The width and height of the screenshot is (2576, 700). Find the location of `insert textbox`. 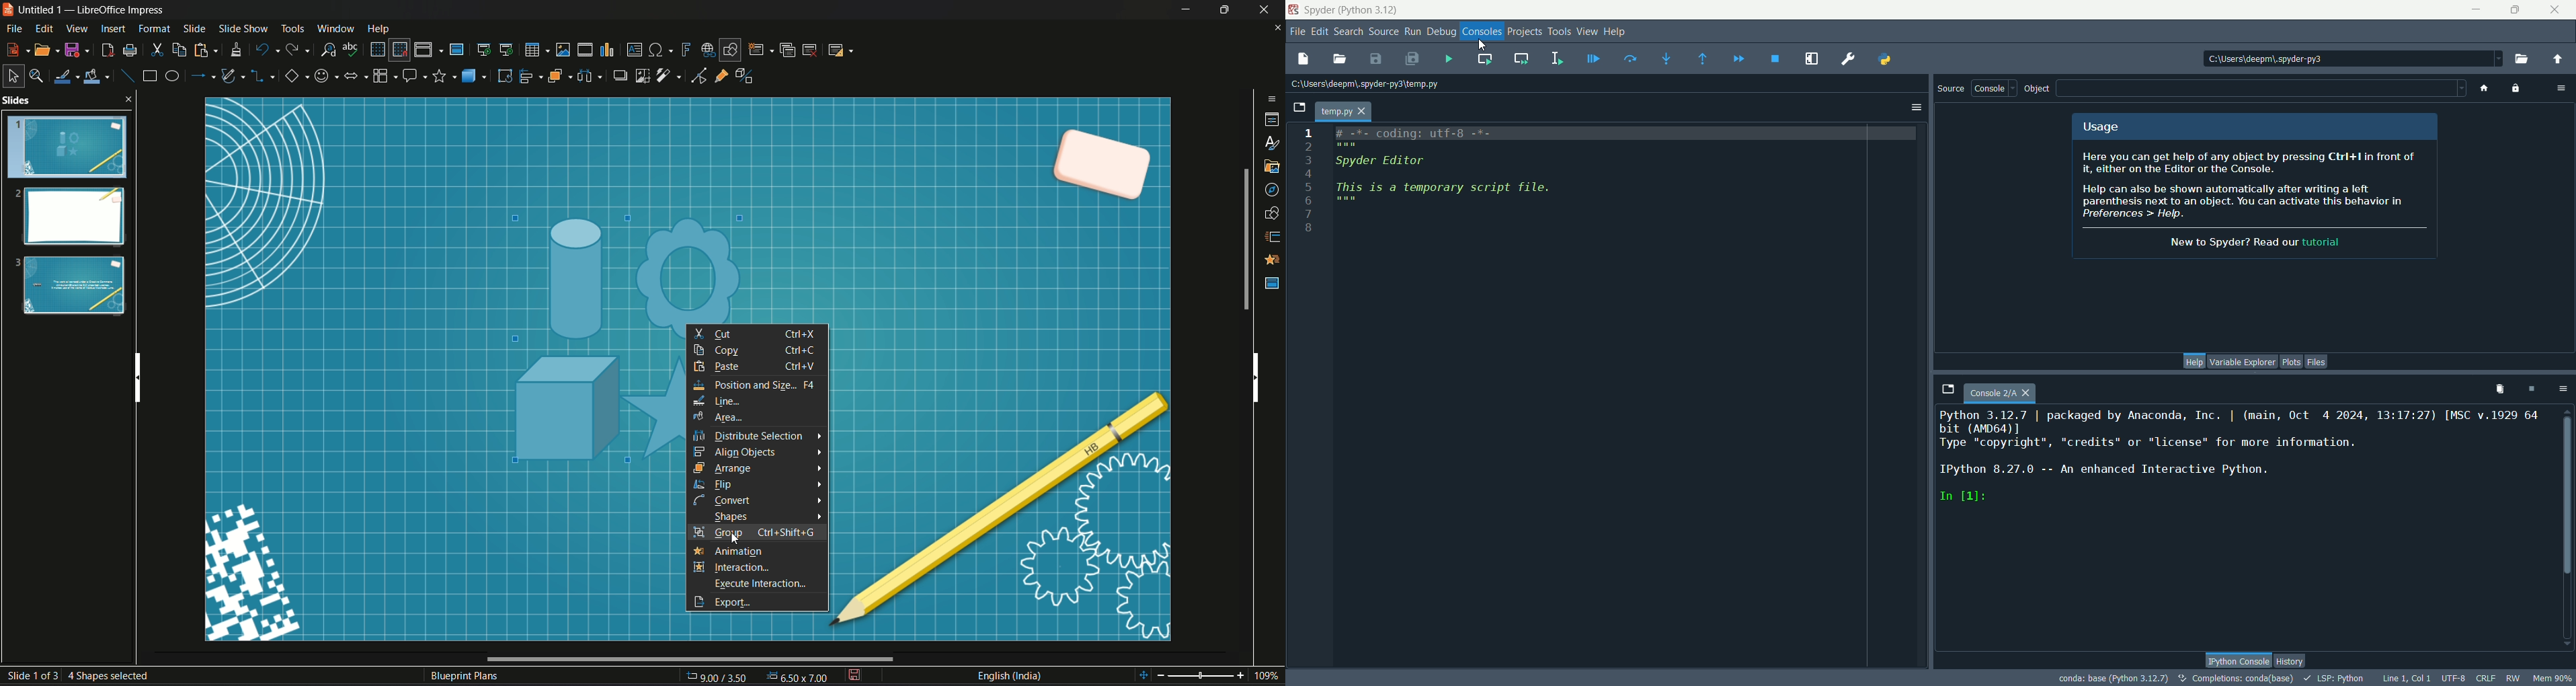

insert textbox is located at coordinates (633, 48).